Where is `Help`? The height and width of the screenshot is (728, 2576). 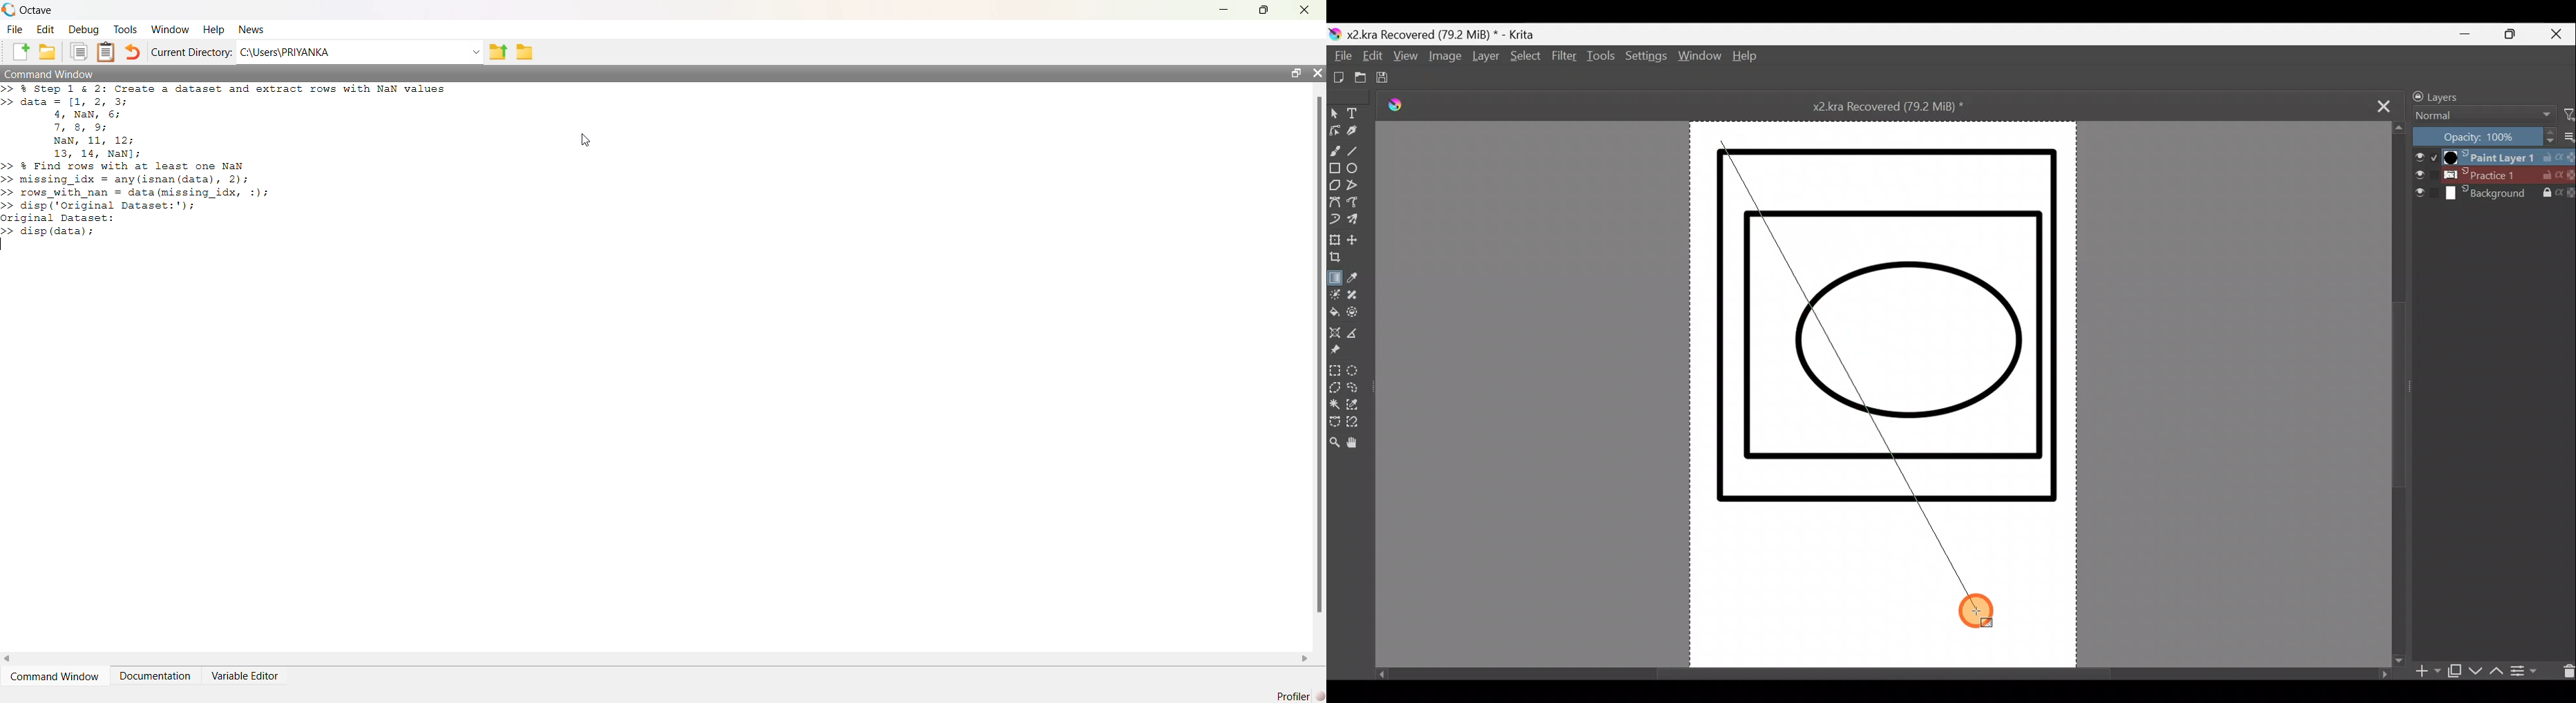
Help is located at coordinates (213, 30).